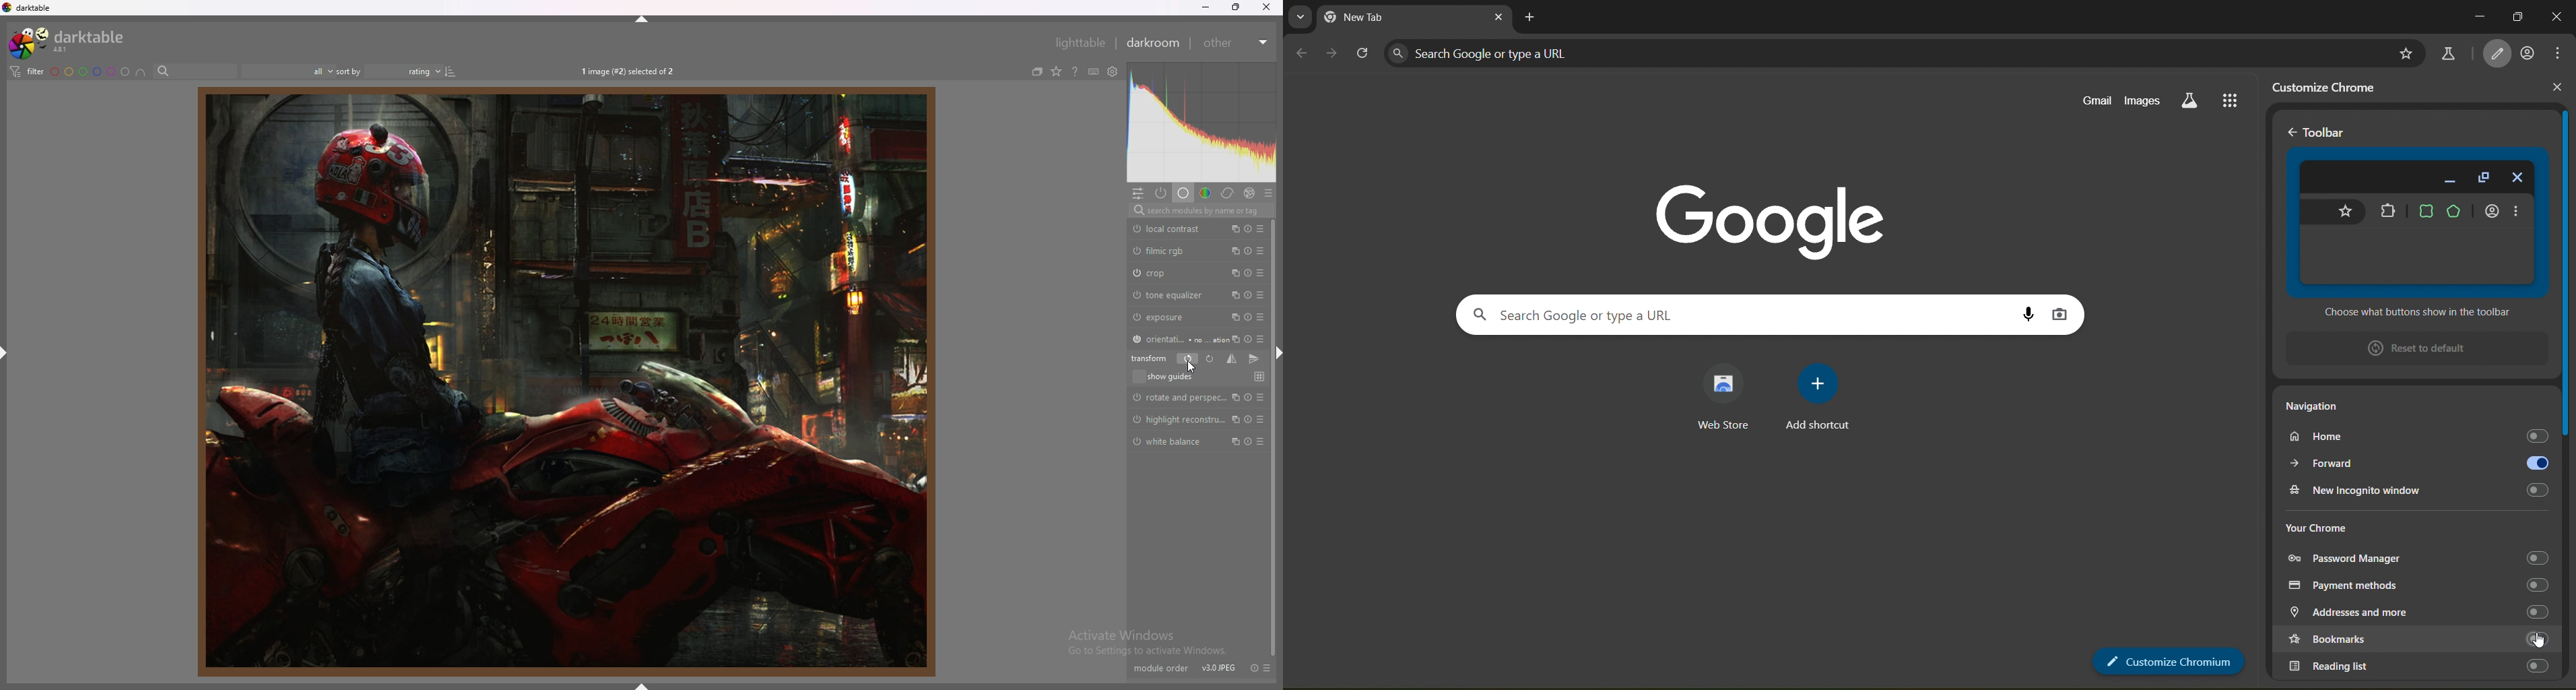  Describe the element at coordinates (2063, 316) in the screenshot. I see `image search` at that location.